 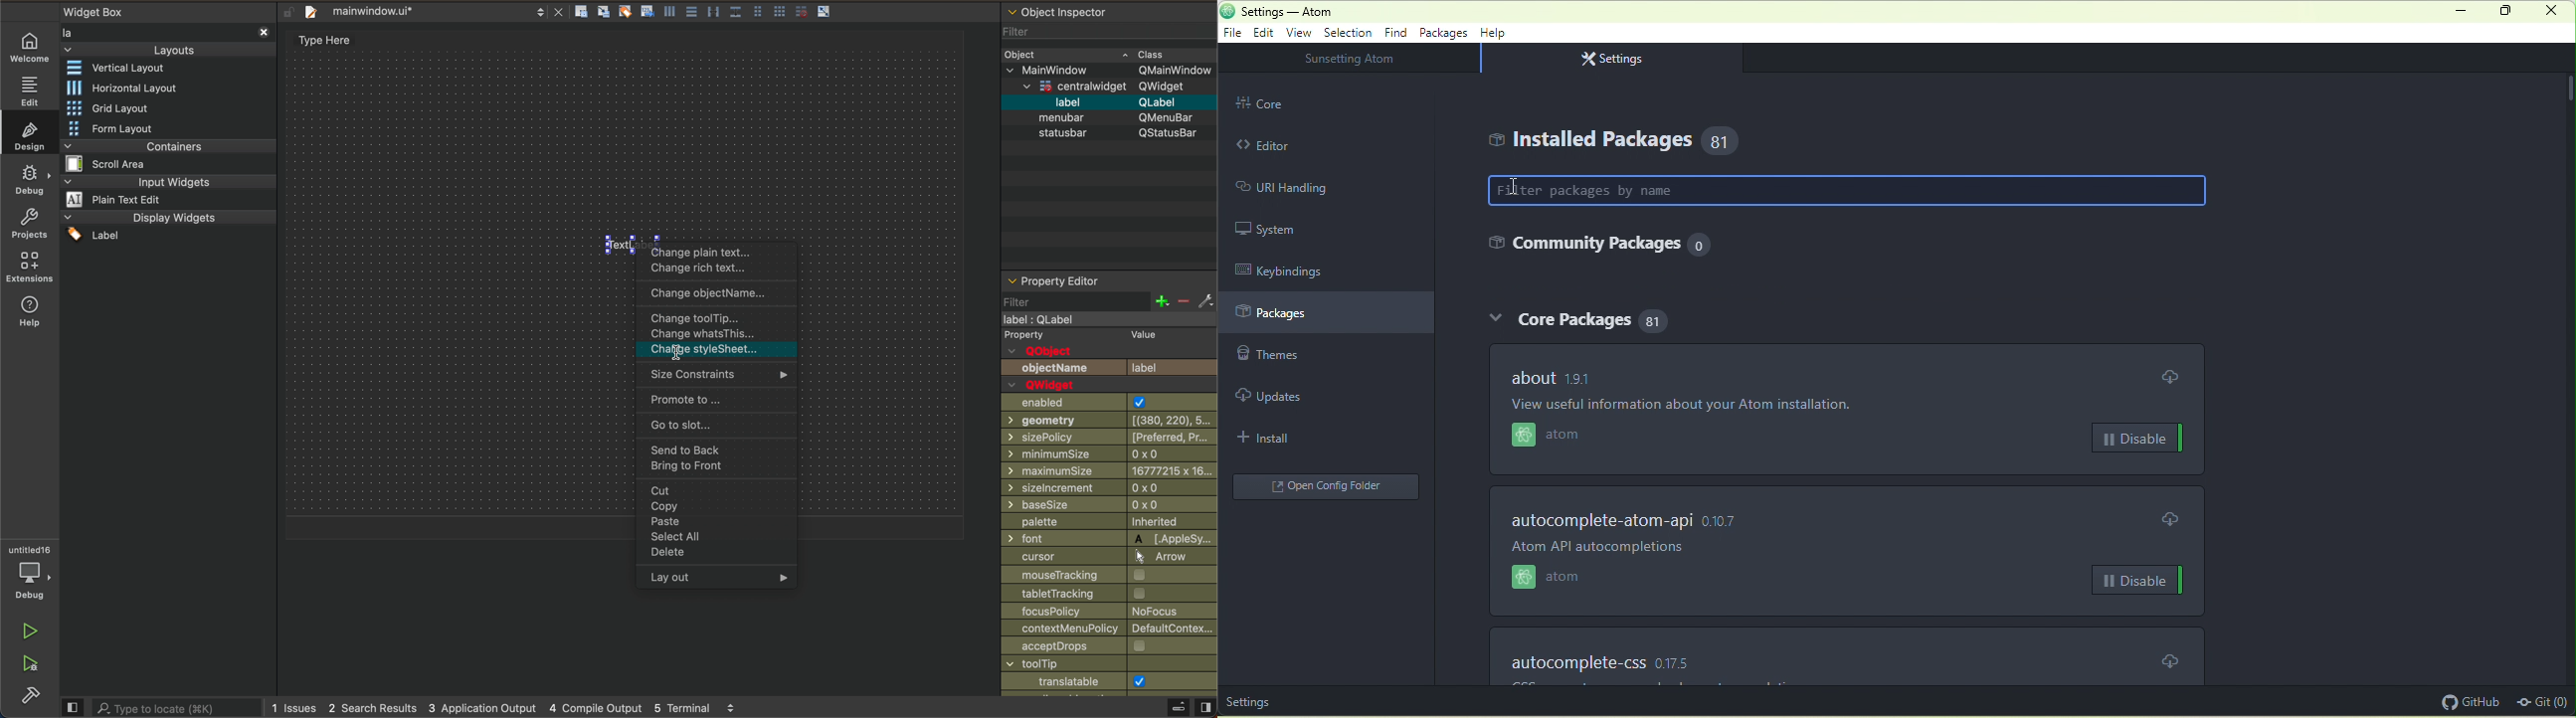 I want to click on , so click(x=711, y=556).